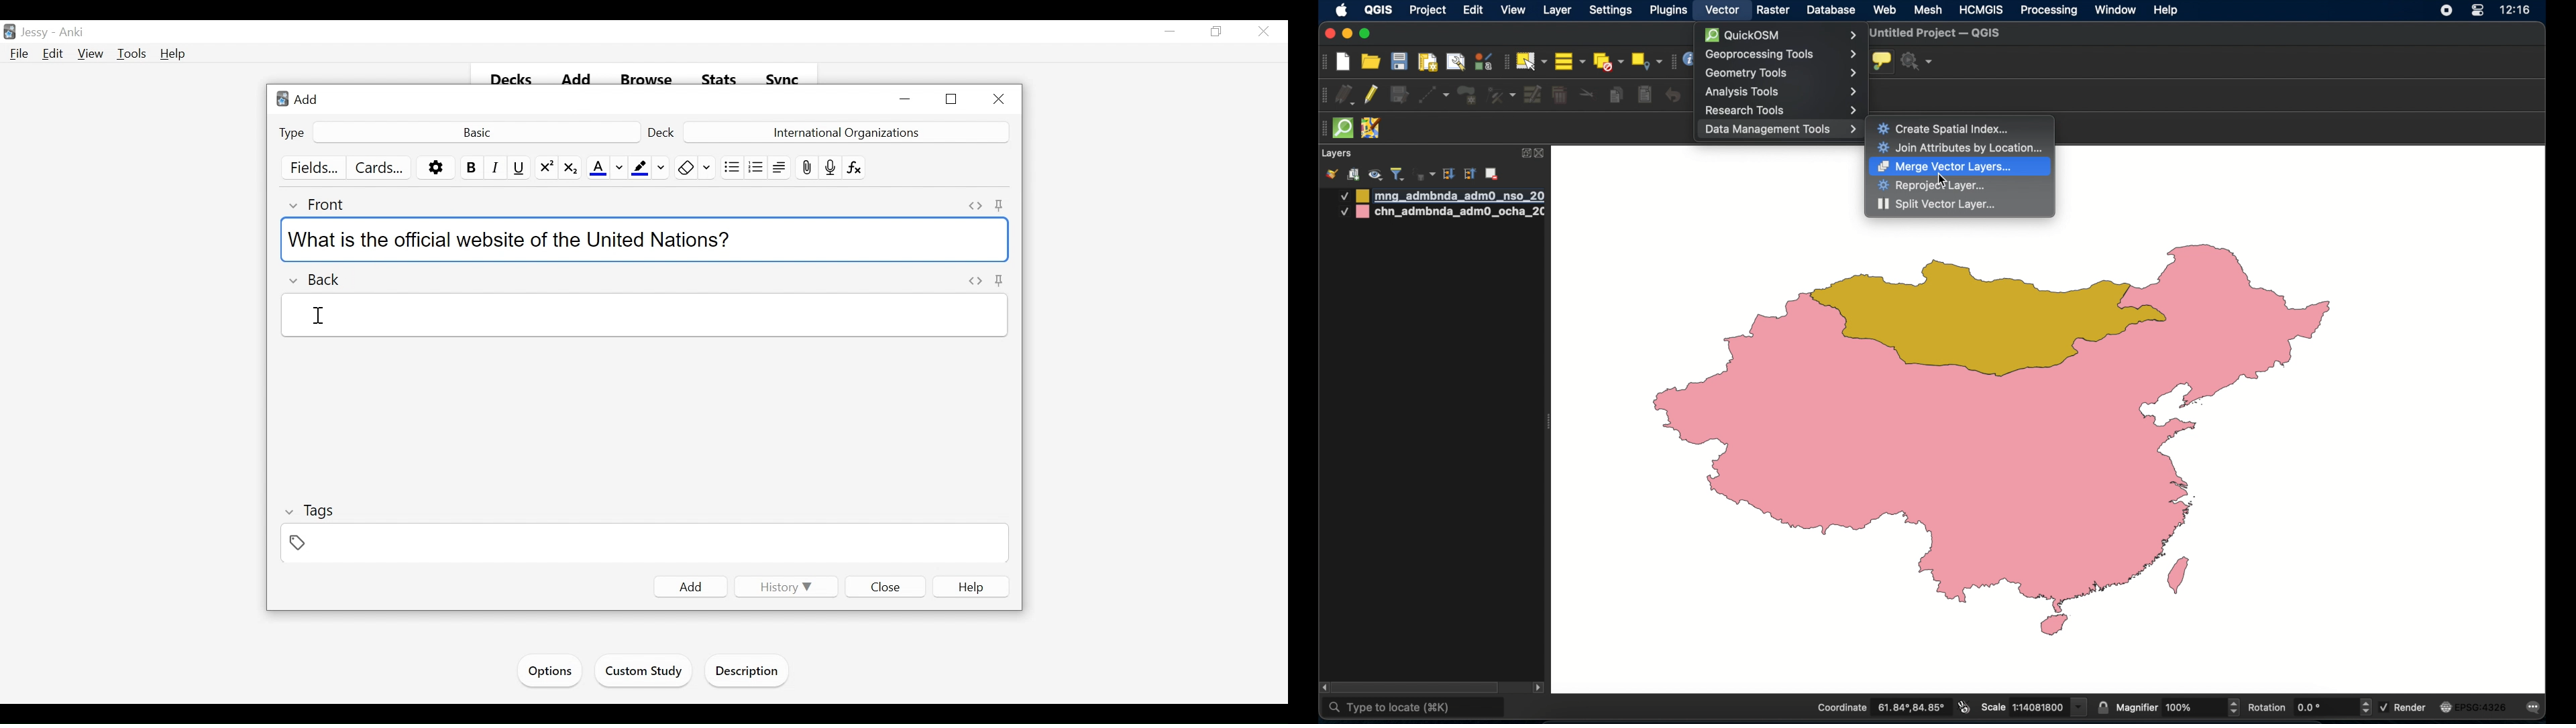  I want to click on Underline, so click(520, 168).